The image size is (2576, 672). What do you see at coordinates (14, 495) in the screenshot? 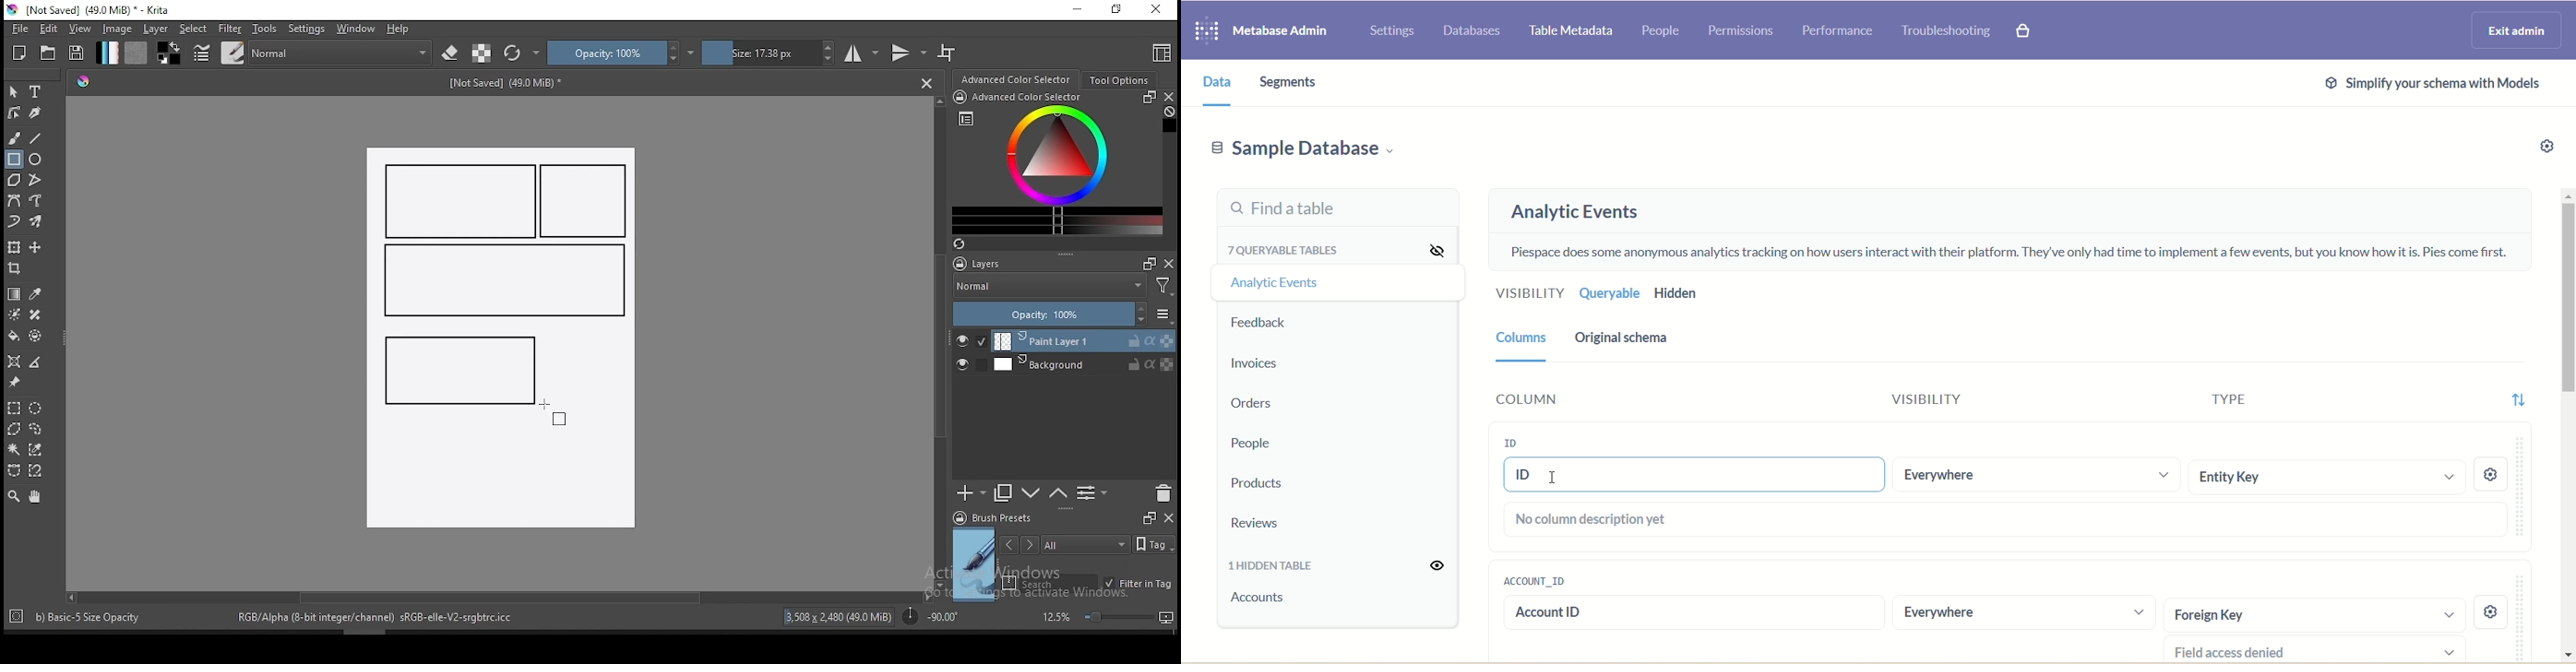
I see `zoom tool` at bounding box center [14, 495].